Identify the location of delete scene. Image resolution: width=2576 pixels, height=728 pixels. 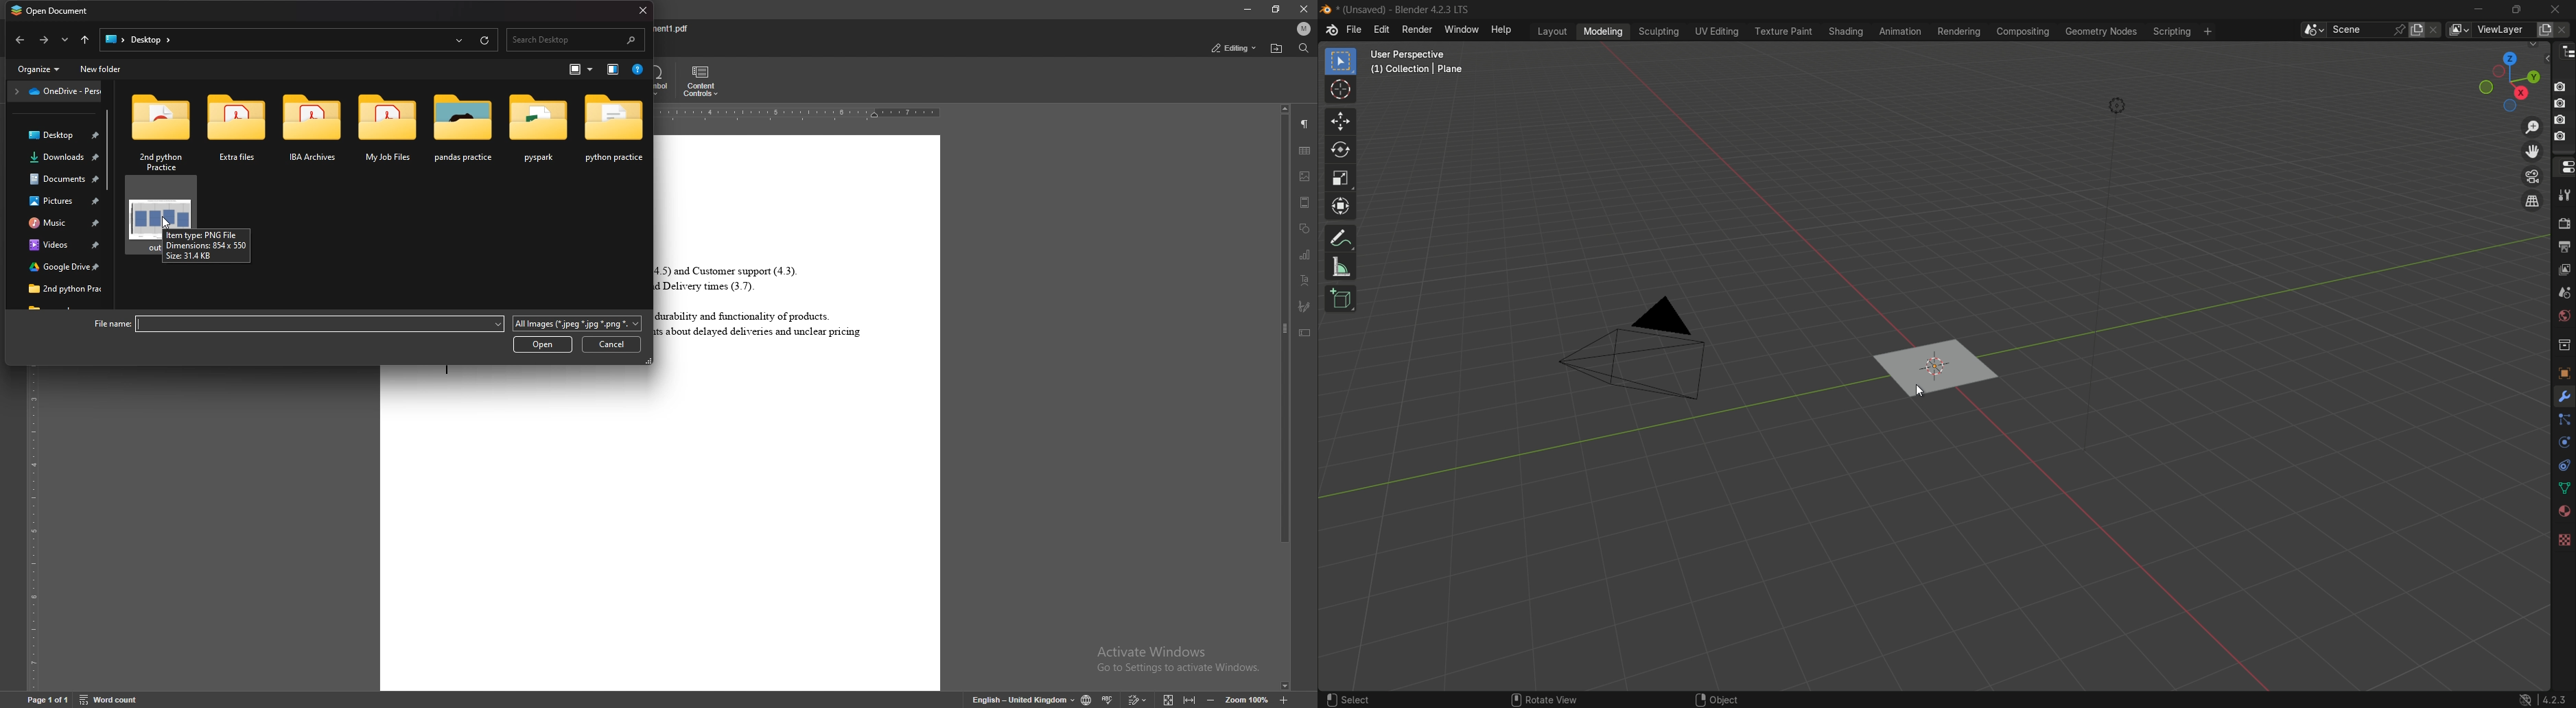
(2437, 31).